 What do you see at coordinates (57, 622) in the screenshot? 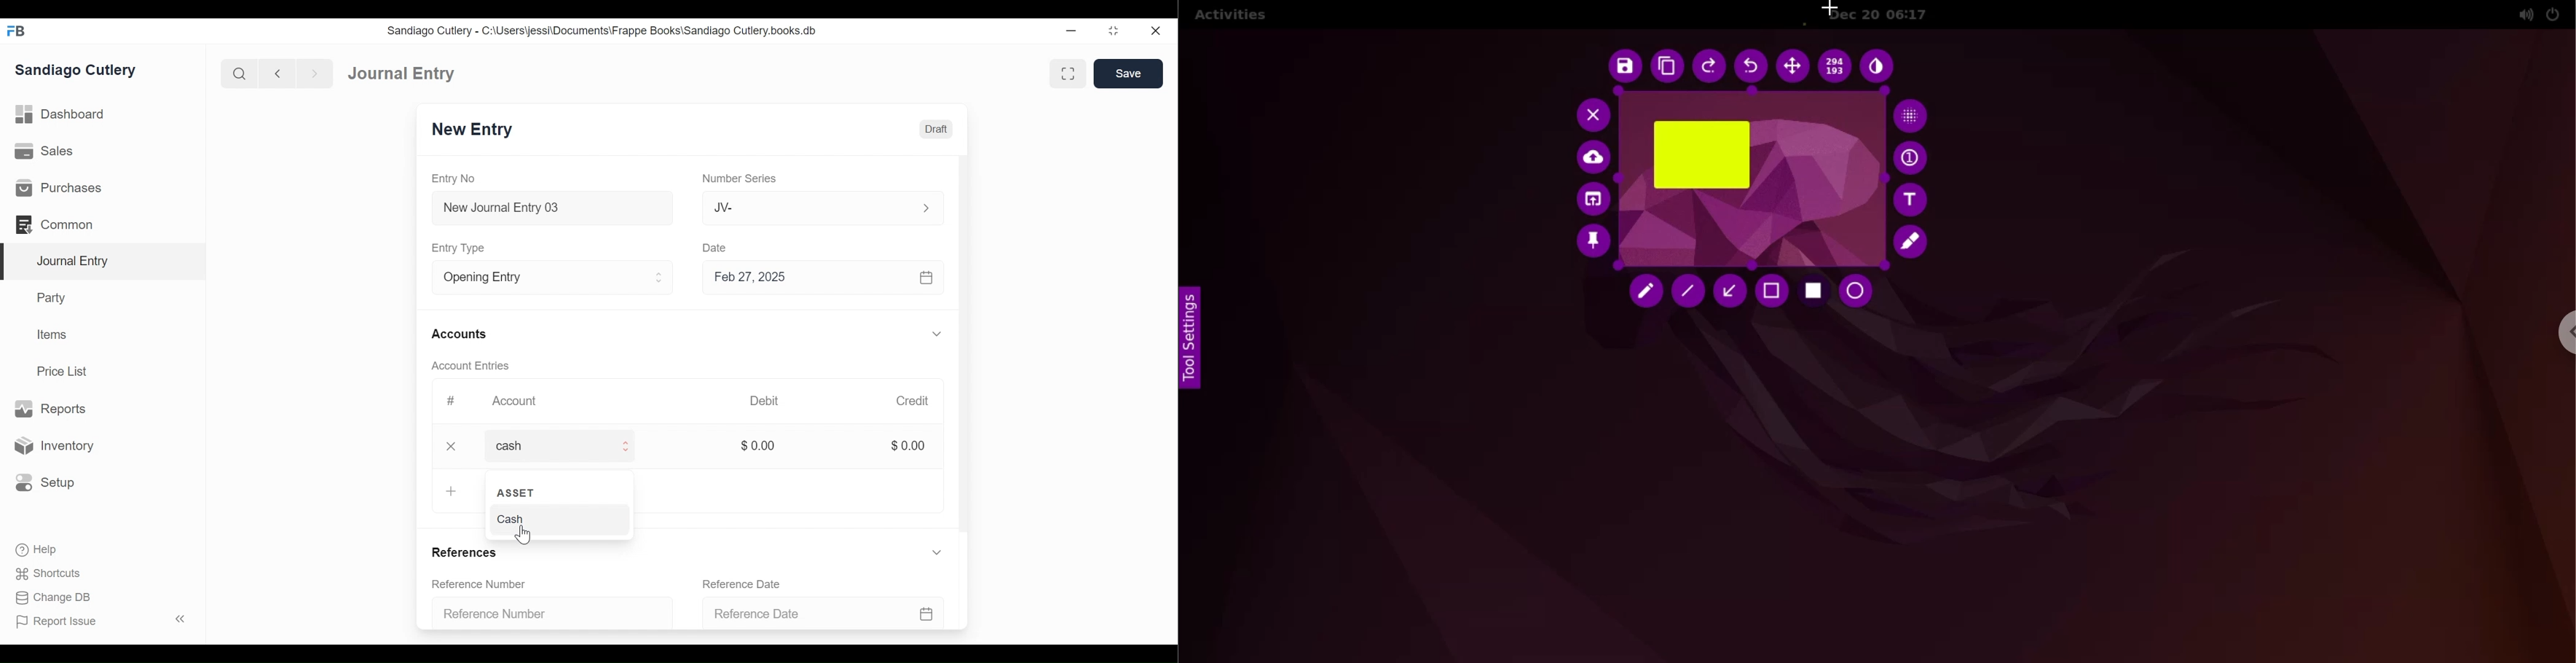
I see `Report Issue` at bounding box center [57, 622].